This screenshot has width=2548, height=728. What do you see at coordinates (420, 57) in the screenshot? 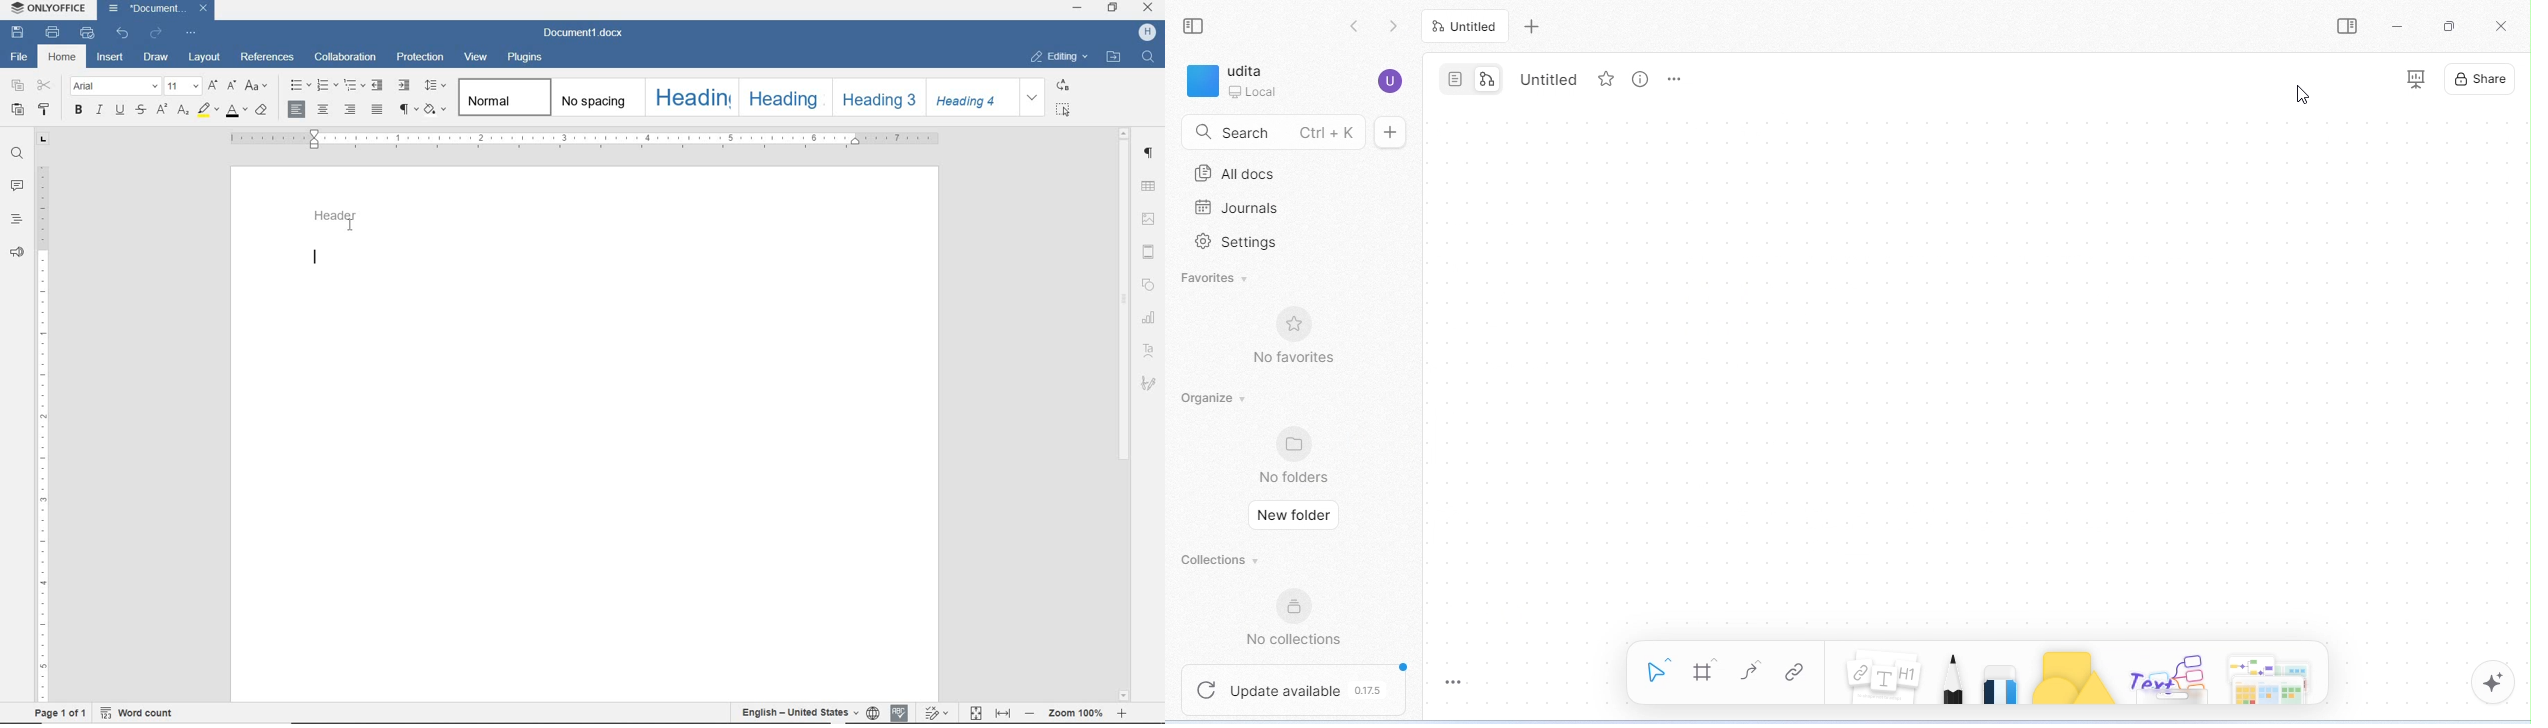
I see `protection` at bounding box center [420, 57].